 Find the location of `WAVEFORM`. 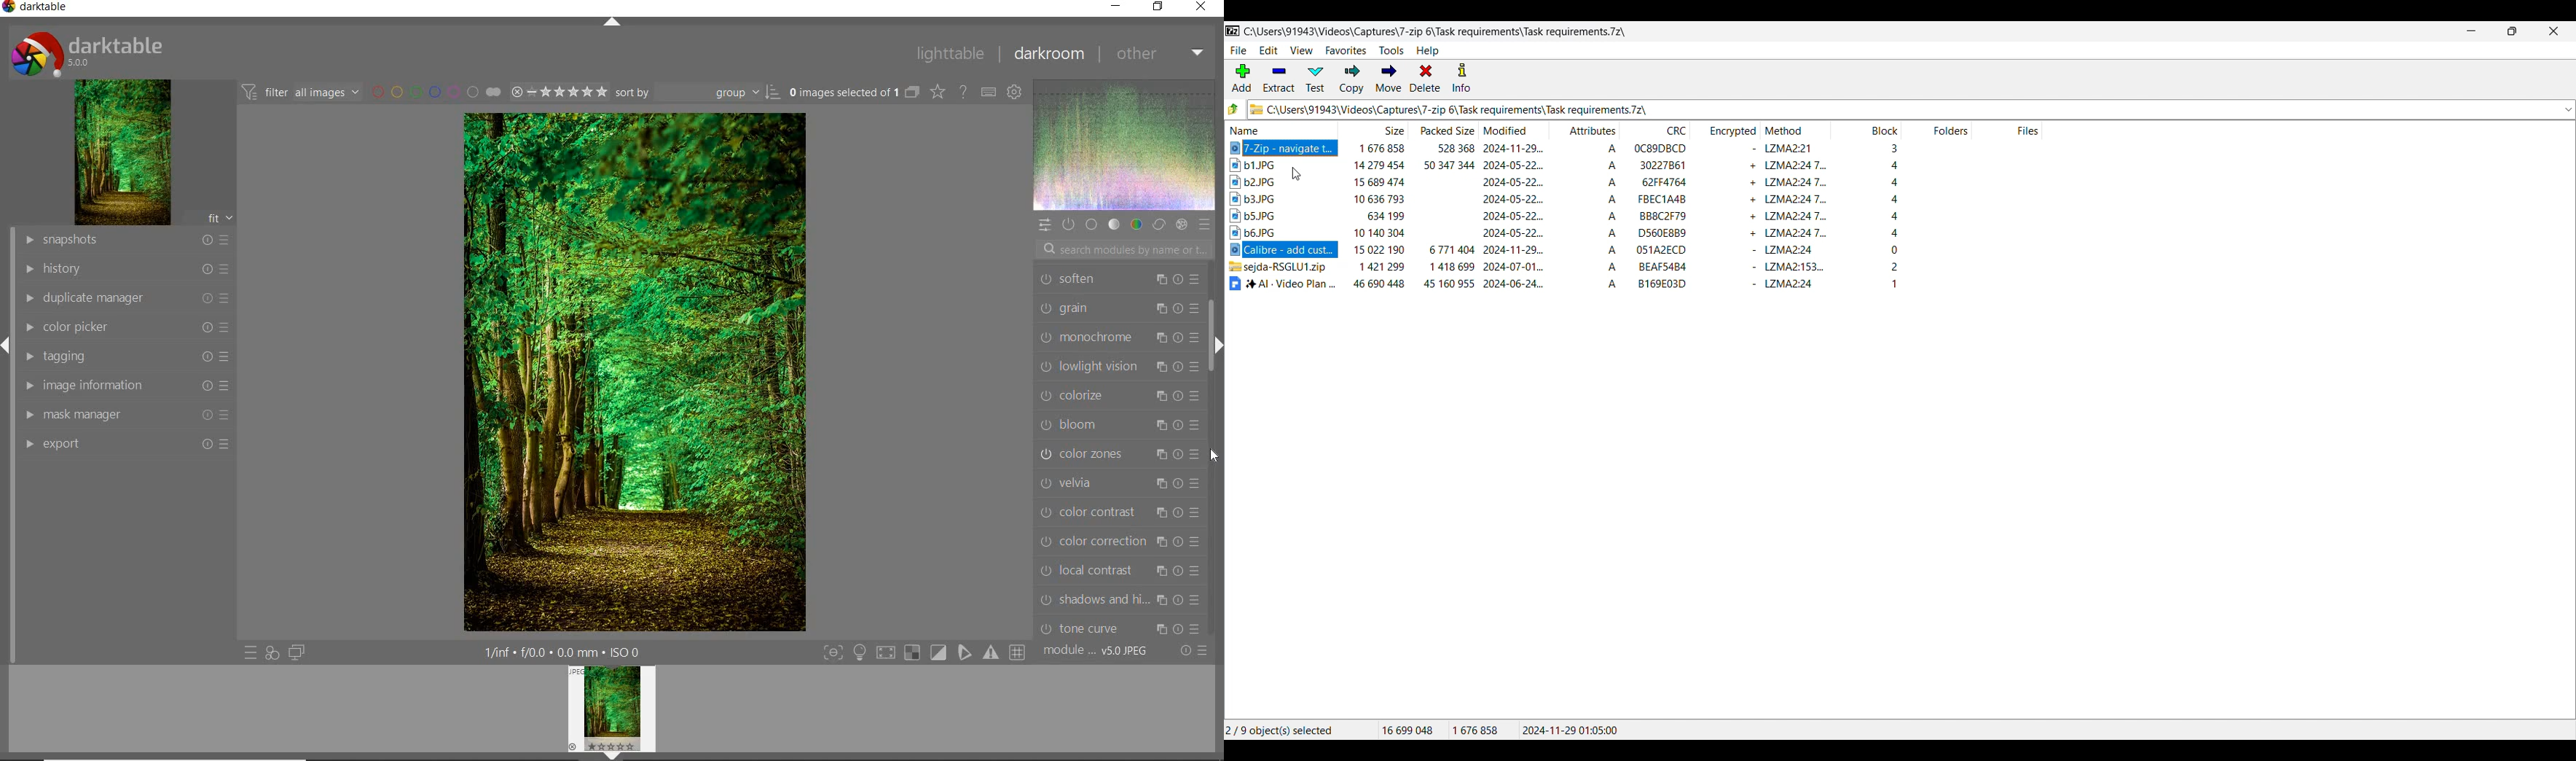

WAVEFORM is located at coordinates (1125, 145).